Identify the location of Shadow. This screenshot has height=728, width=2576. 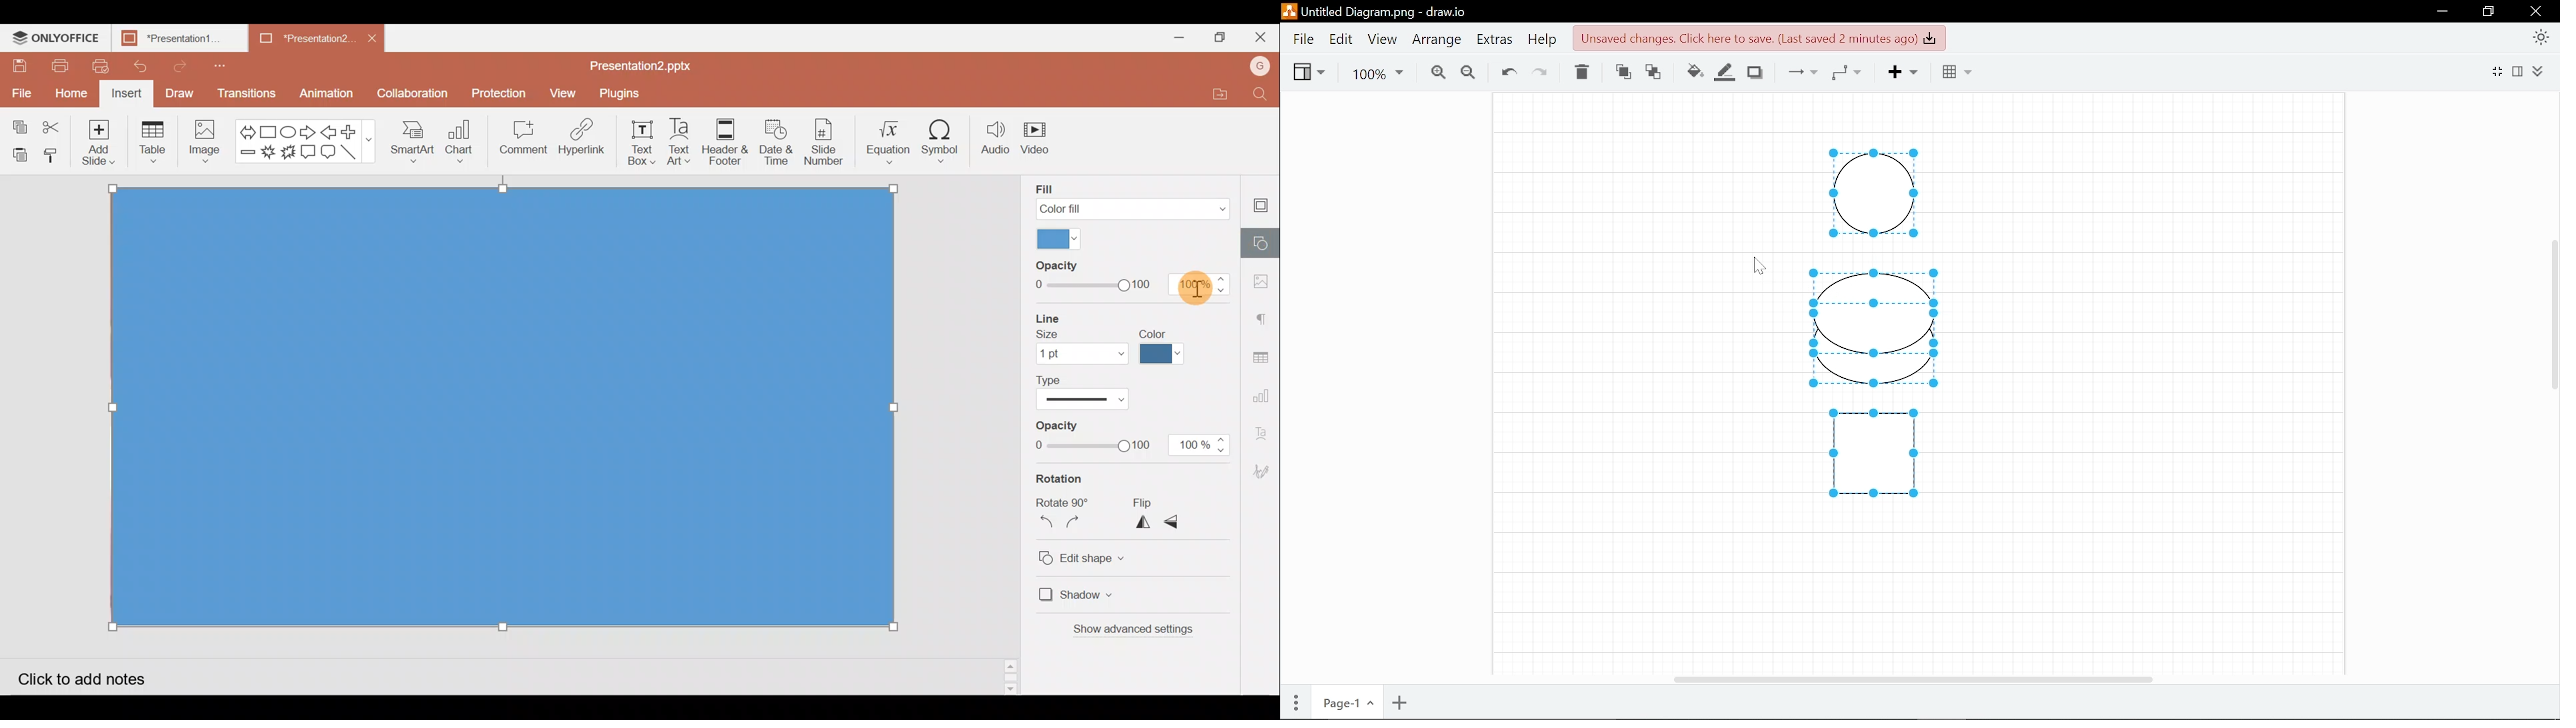
(1076, 595).